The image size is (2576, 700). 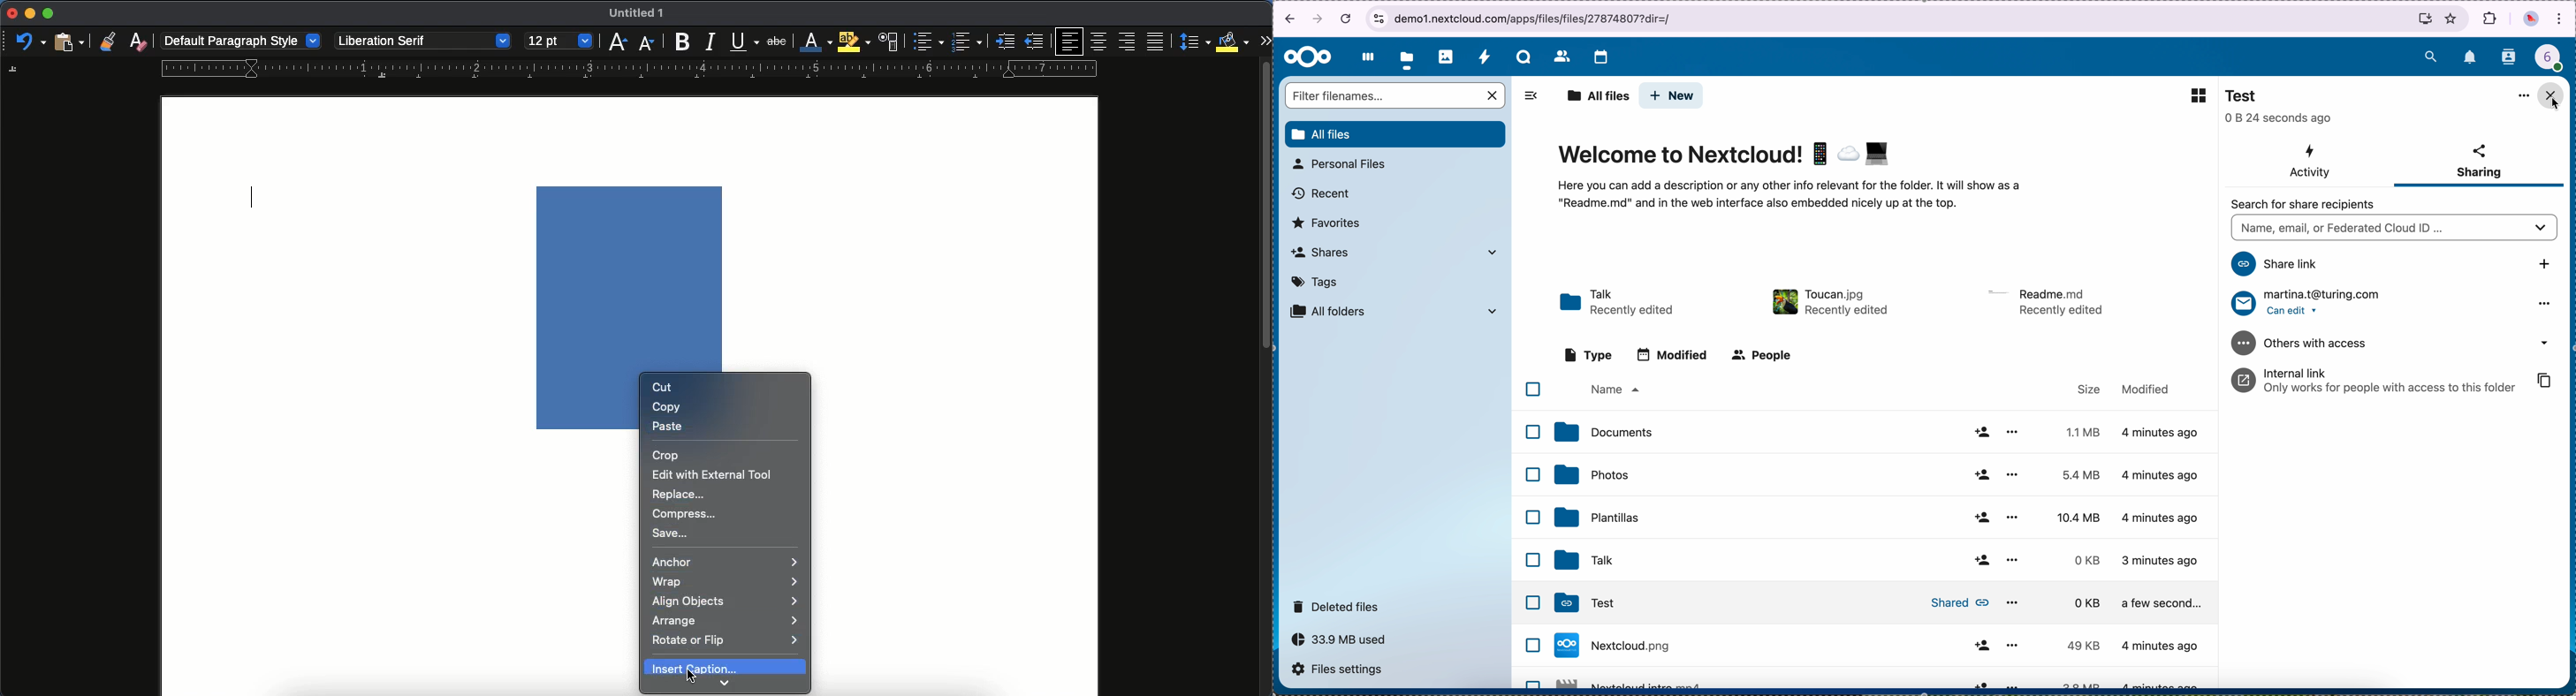 I want to click on Welcome to Nextcloud, so click(x=1726, y=156).